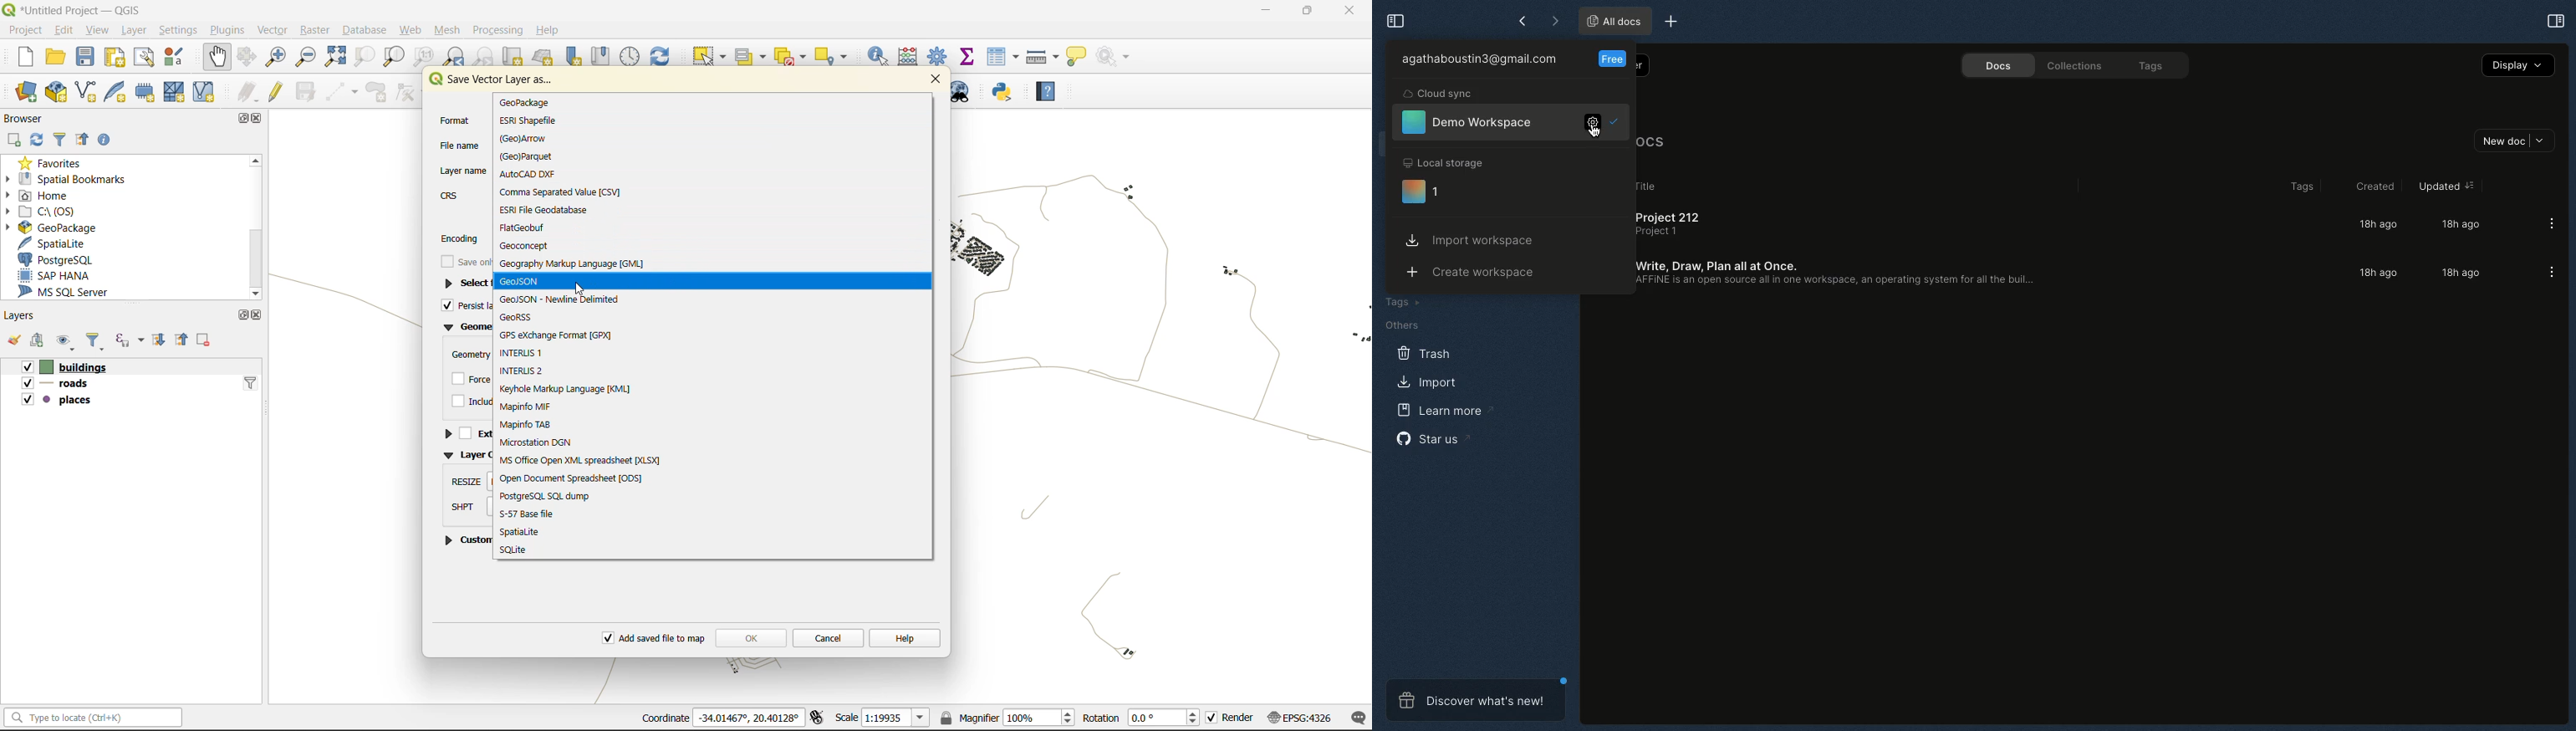 Image resolution: width=2576 pixels, height=756 pixels. Describe the element at coordinates (525, 319) in the screenshot. I see `georss` at that location.